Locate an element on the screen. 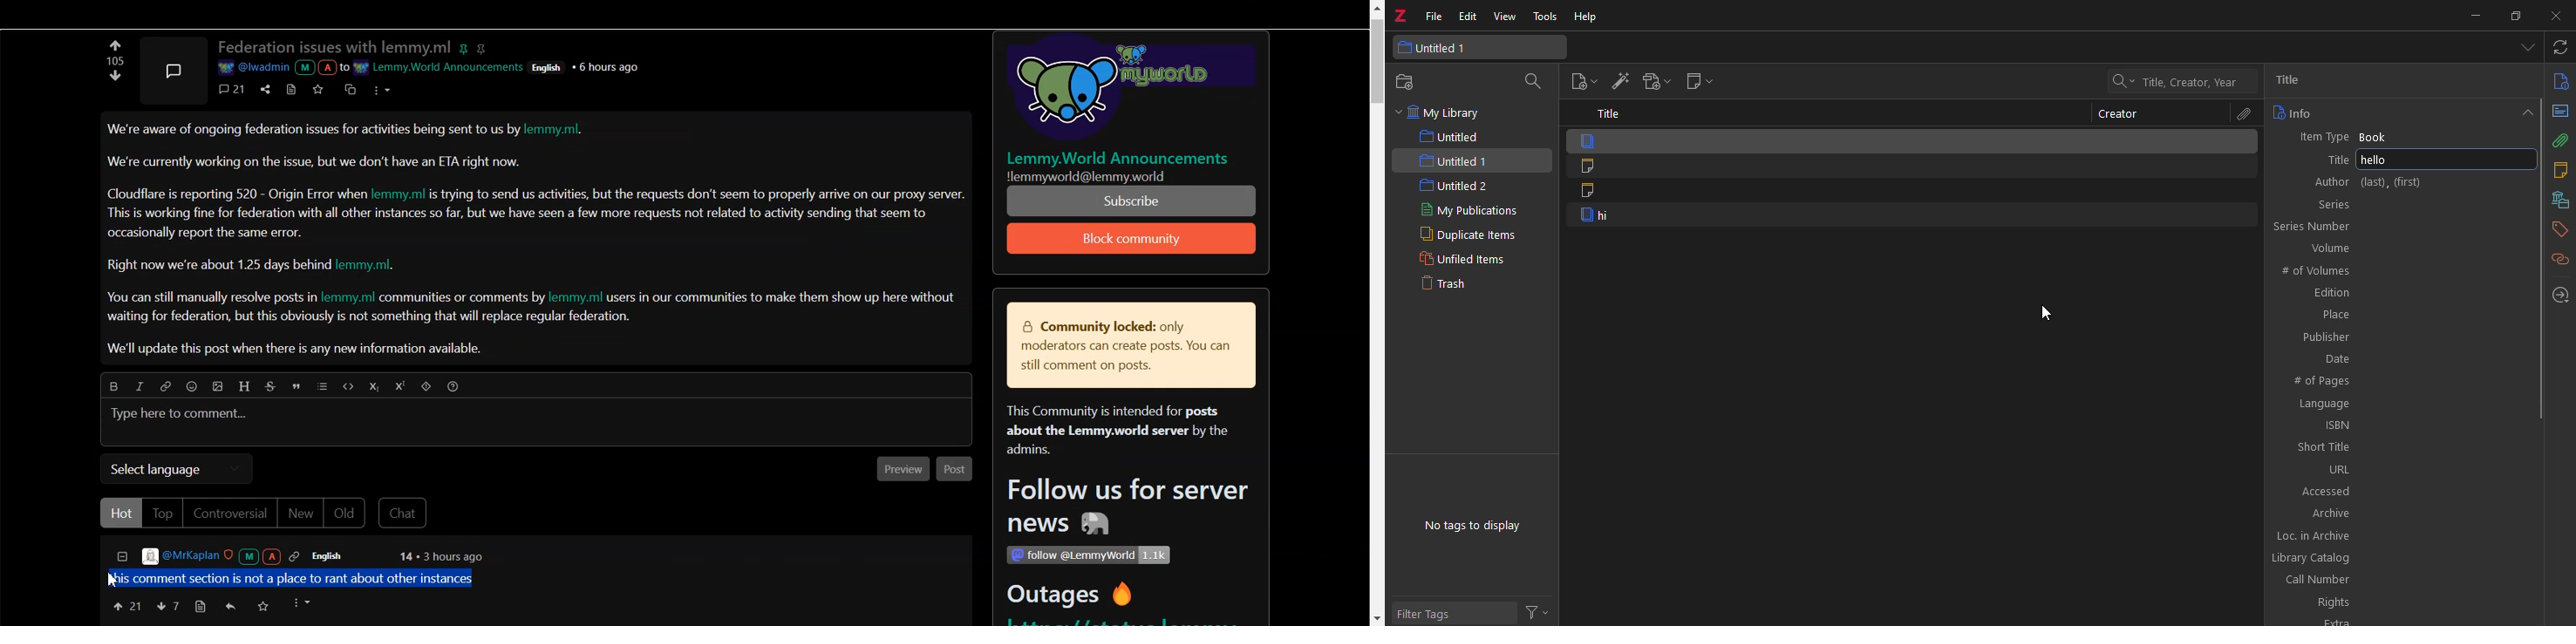 The height and width of the screenshot is (644, 2576). language is located at coordinates (2402, 403).